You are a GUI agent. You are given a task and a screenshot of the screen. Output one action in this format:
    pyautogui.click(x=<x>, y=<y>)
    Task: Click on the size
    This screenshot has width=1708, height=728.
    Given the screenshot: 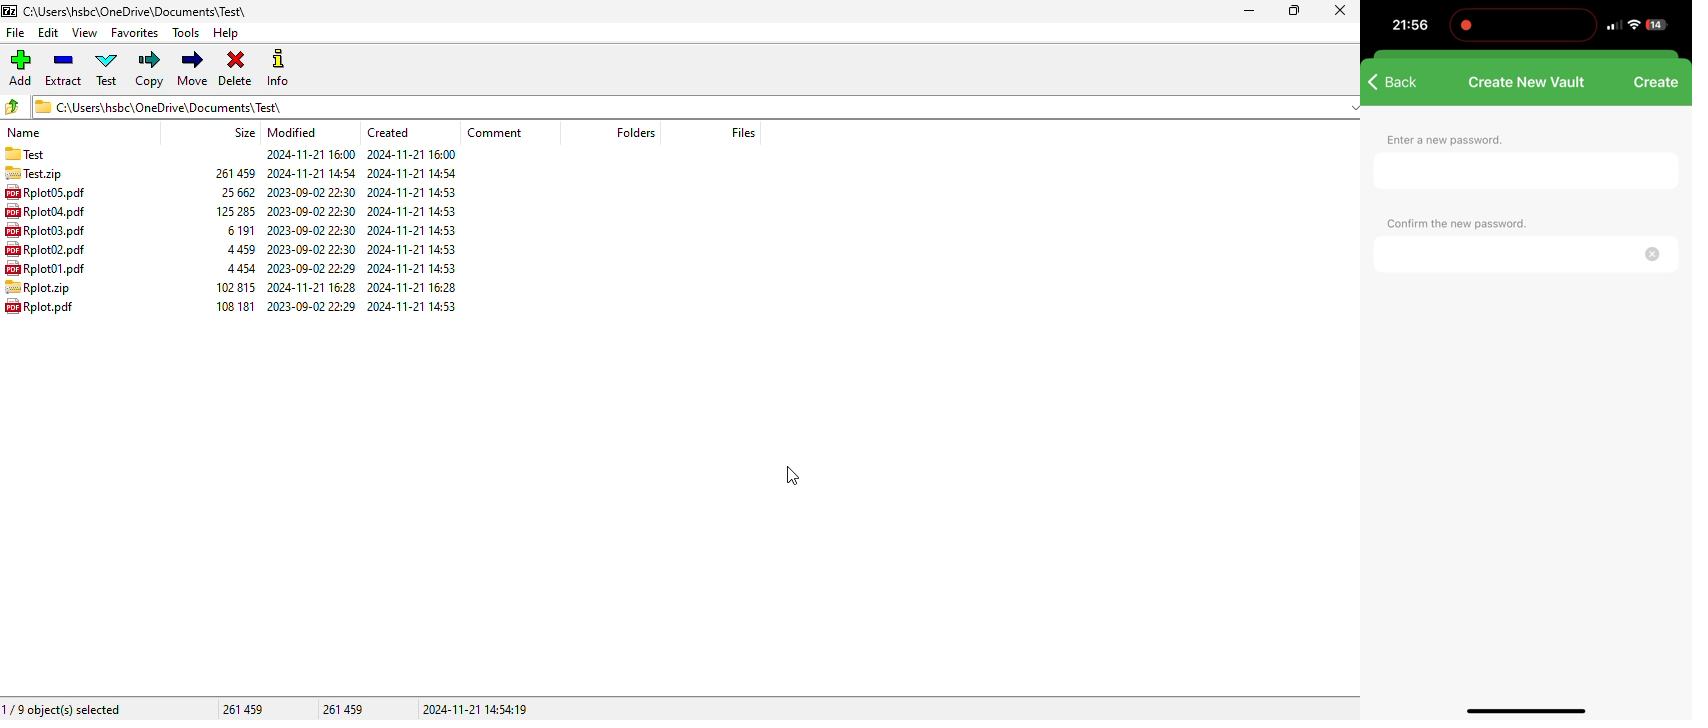 What is the action you would take?
    pyautogui.click(x=234, y=305)
    